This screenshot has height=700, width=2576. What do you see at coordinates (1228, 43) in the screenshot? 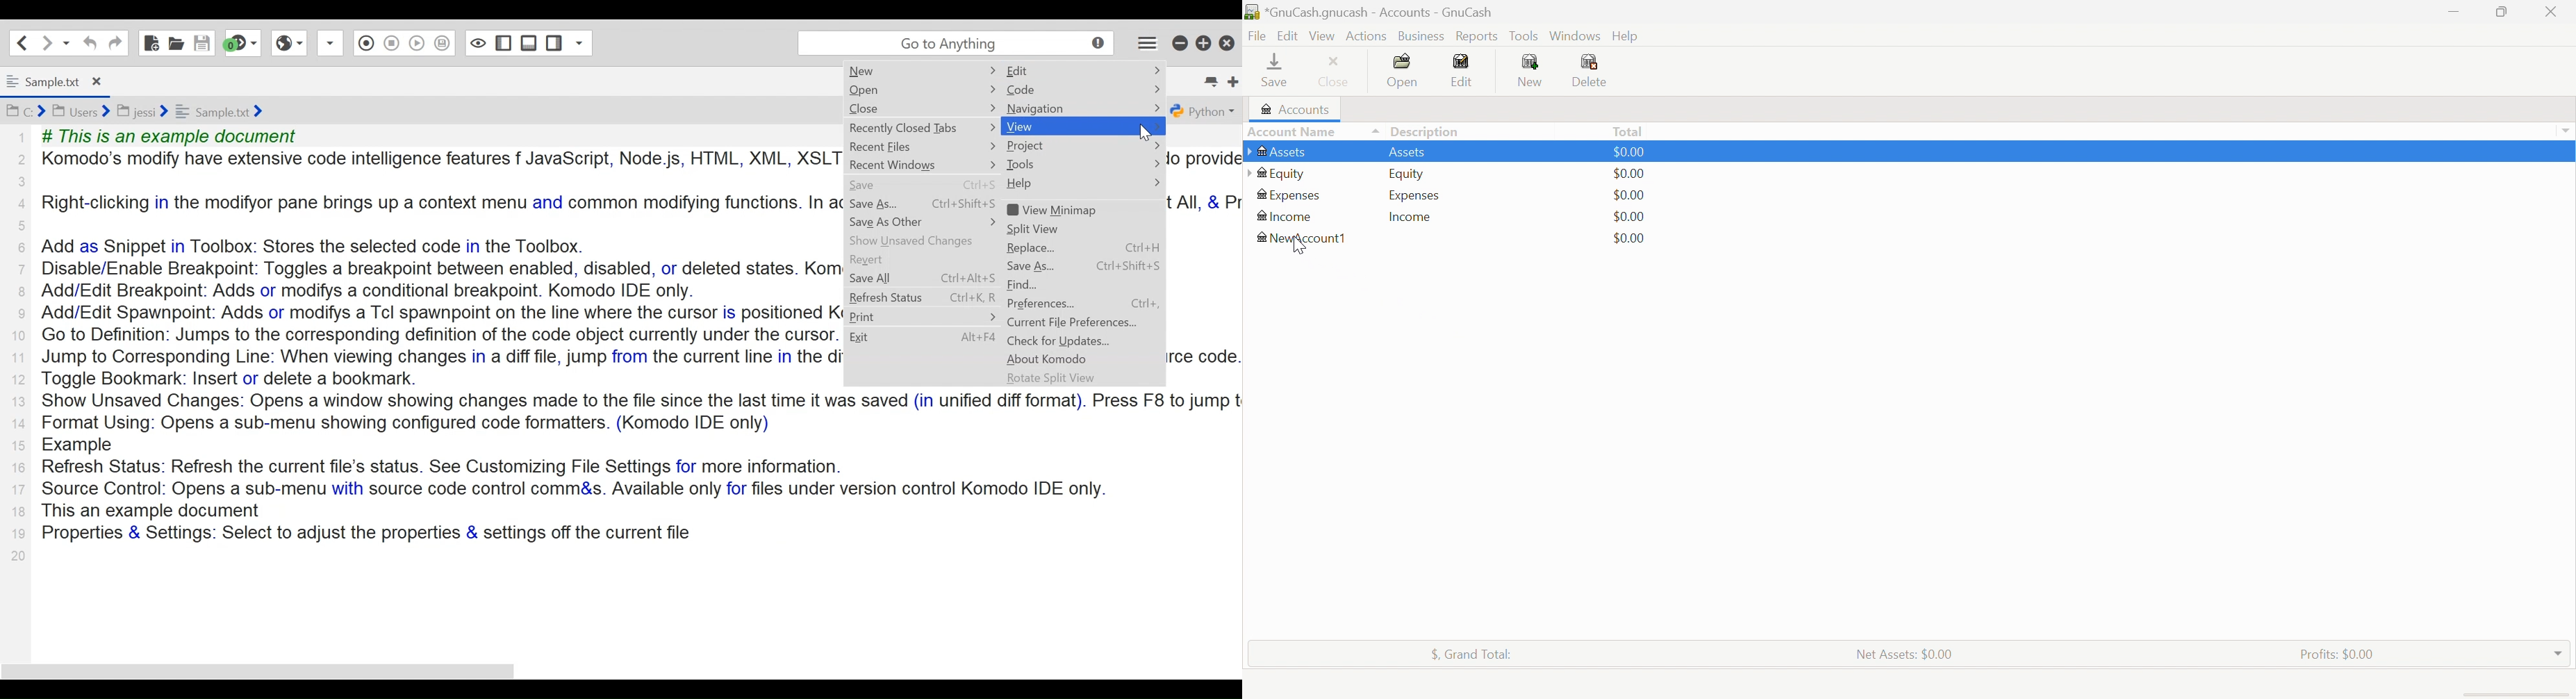
I see `Close` at bounding box center [1228, 43].